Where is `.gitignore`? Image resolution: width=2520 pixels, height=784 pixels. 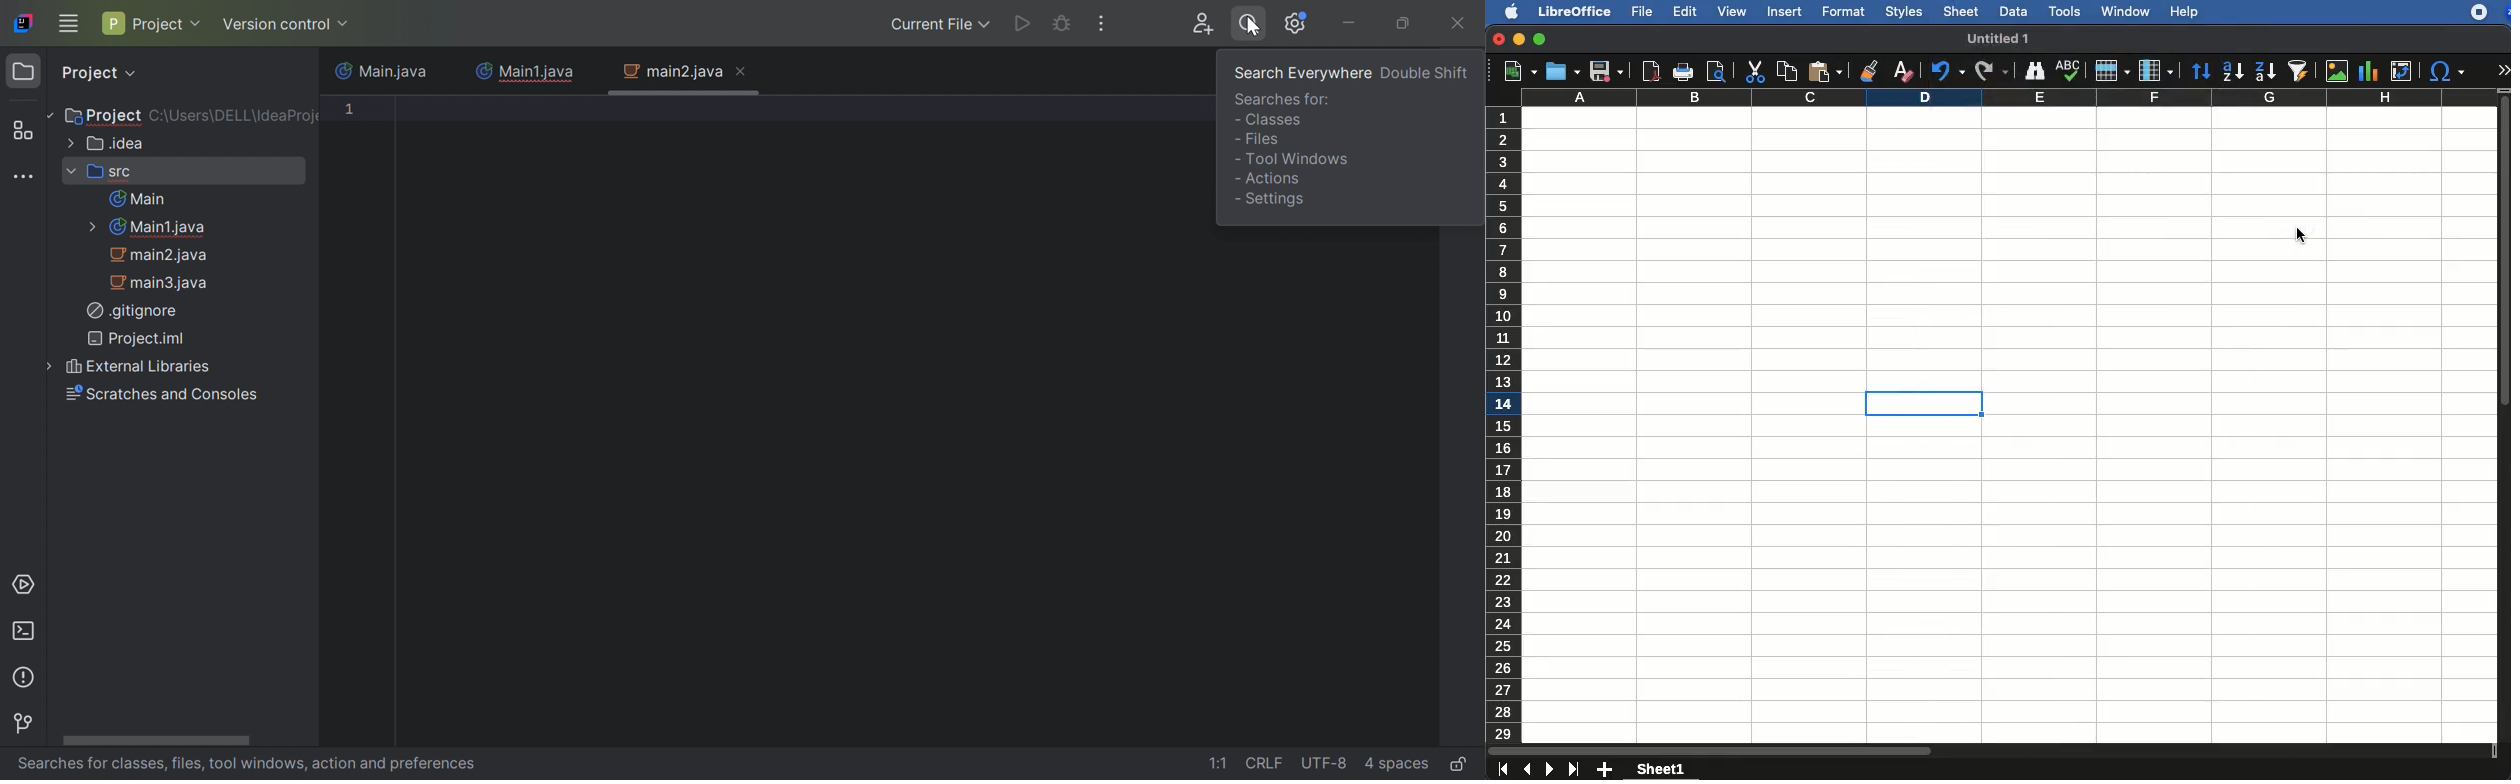 .gitignore is located at coordinates (131, 310).